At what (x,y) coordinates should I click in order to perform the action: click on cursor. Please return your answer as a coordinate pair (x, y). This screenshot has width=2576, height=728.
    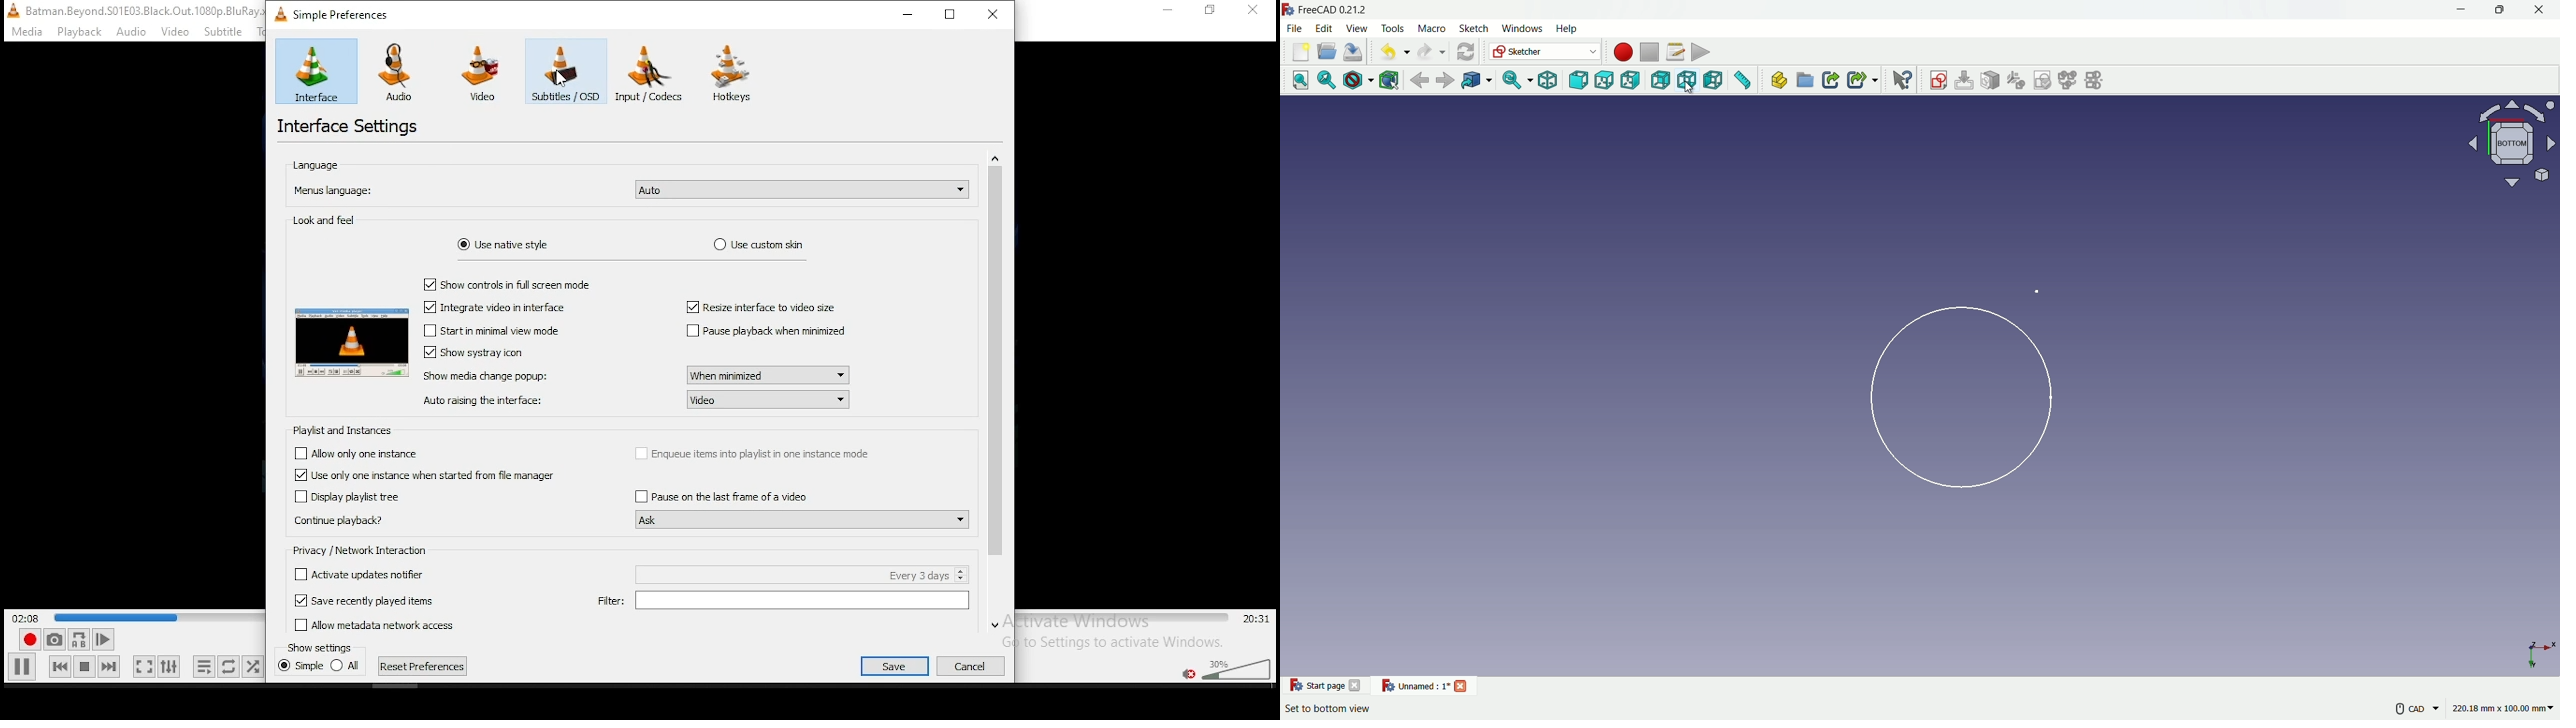
    Looking at the image, I should click on (1689, 89).